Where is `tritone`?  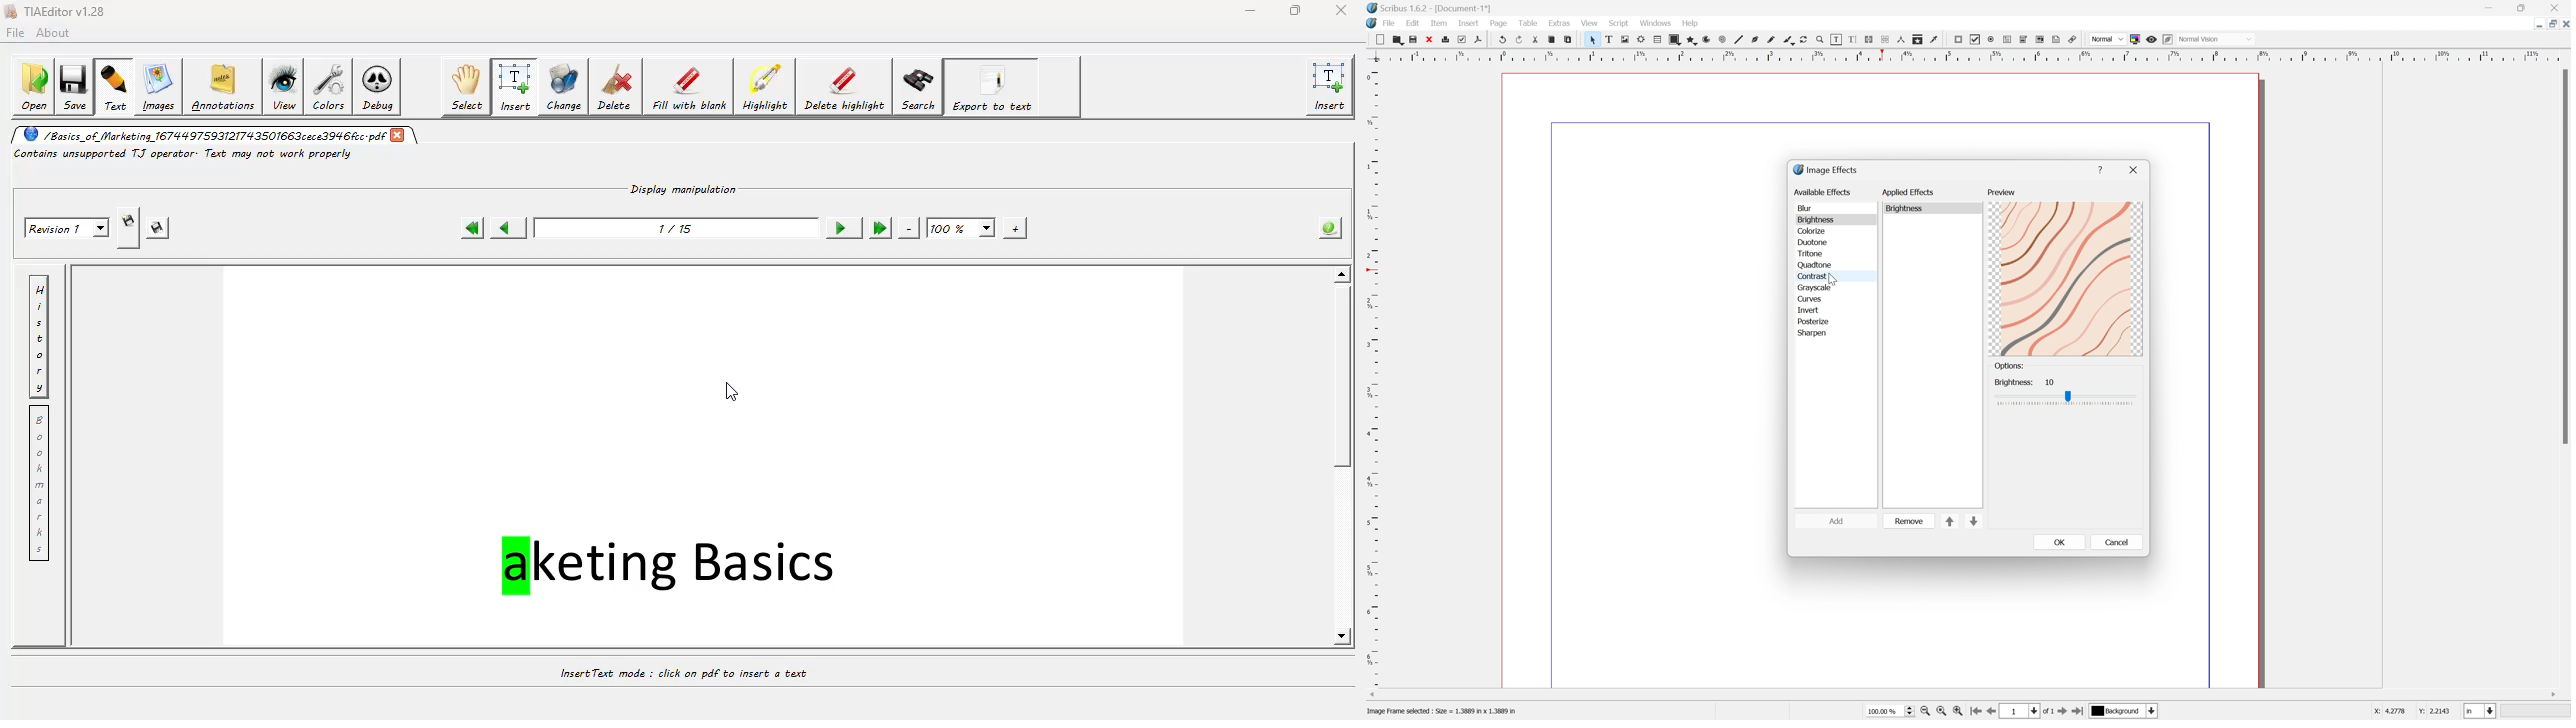
tritone is located at coordinates (1812, 252).